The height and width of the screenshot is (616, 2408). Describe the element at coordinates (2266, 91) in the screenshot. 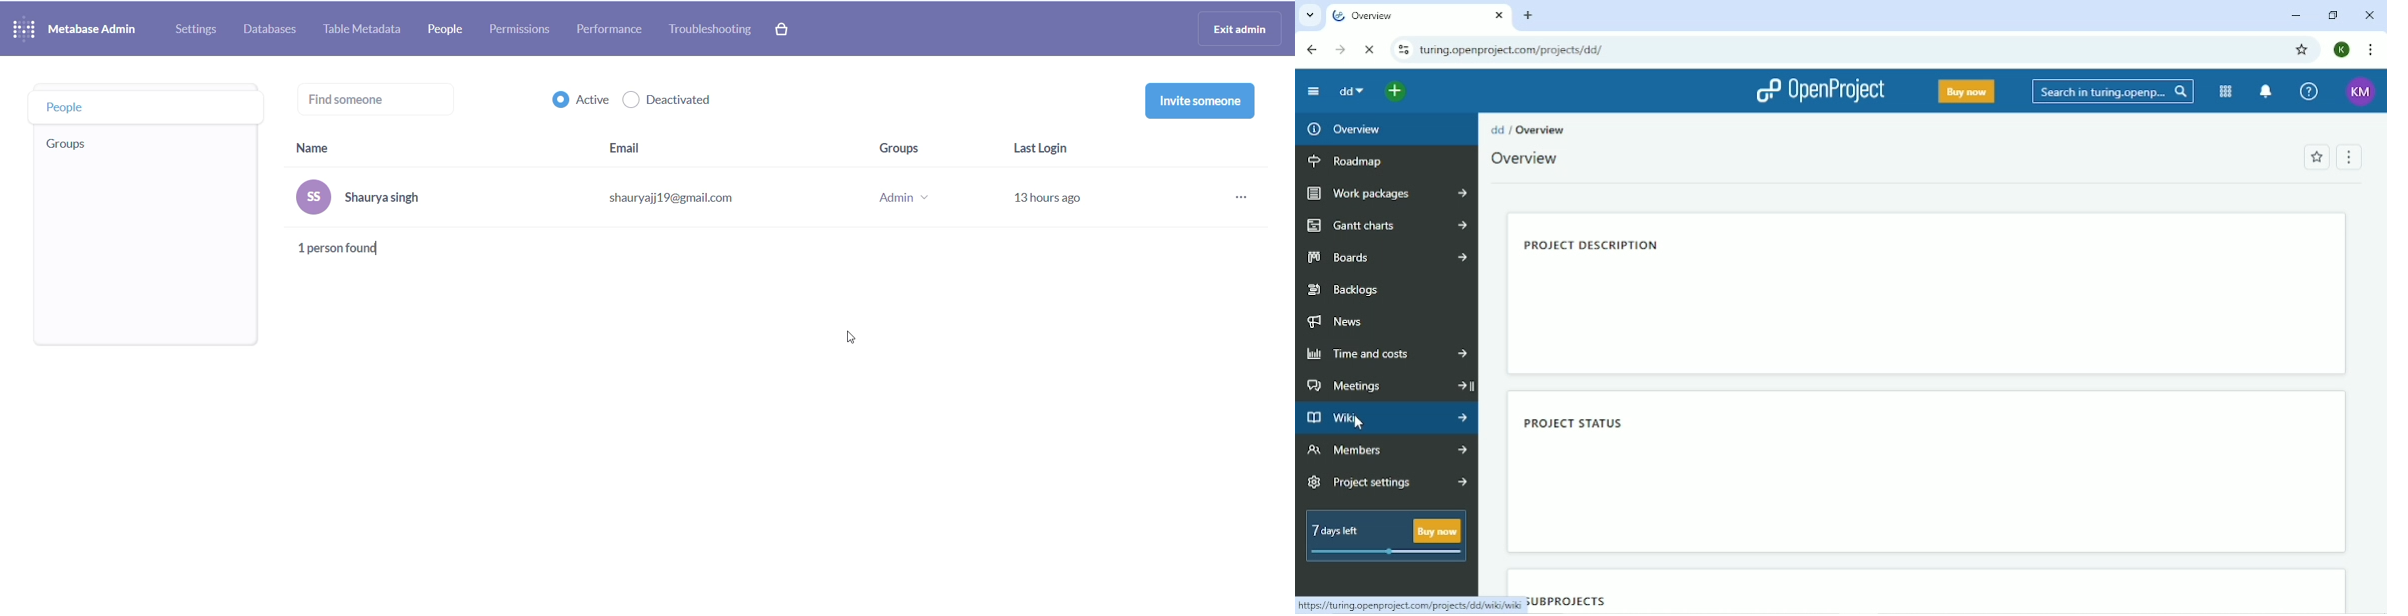

I see `To notification center` at that location.